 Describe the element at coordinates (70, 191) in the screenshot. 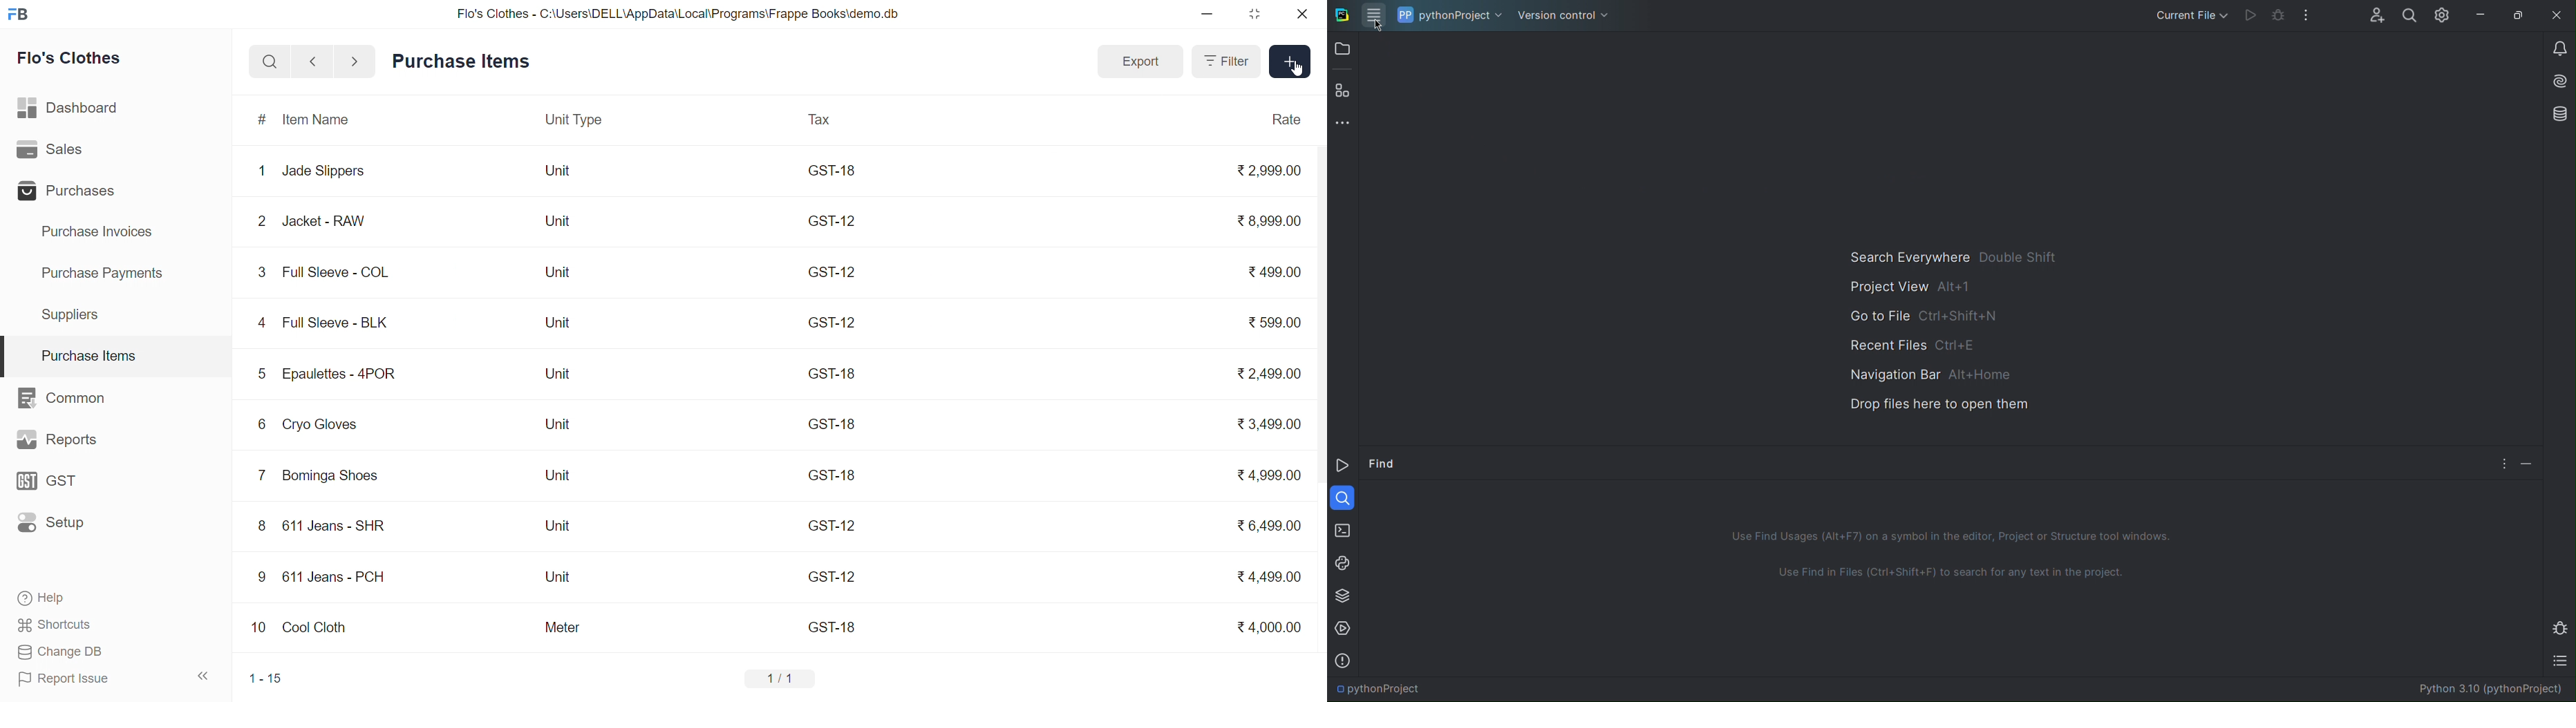

I see `Purchases` at that location.